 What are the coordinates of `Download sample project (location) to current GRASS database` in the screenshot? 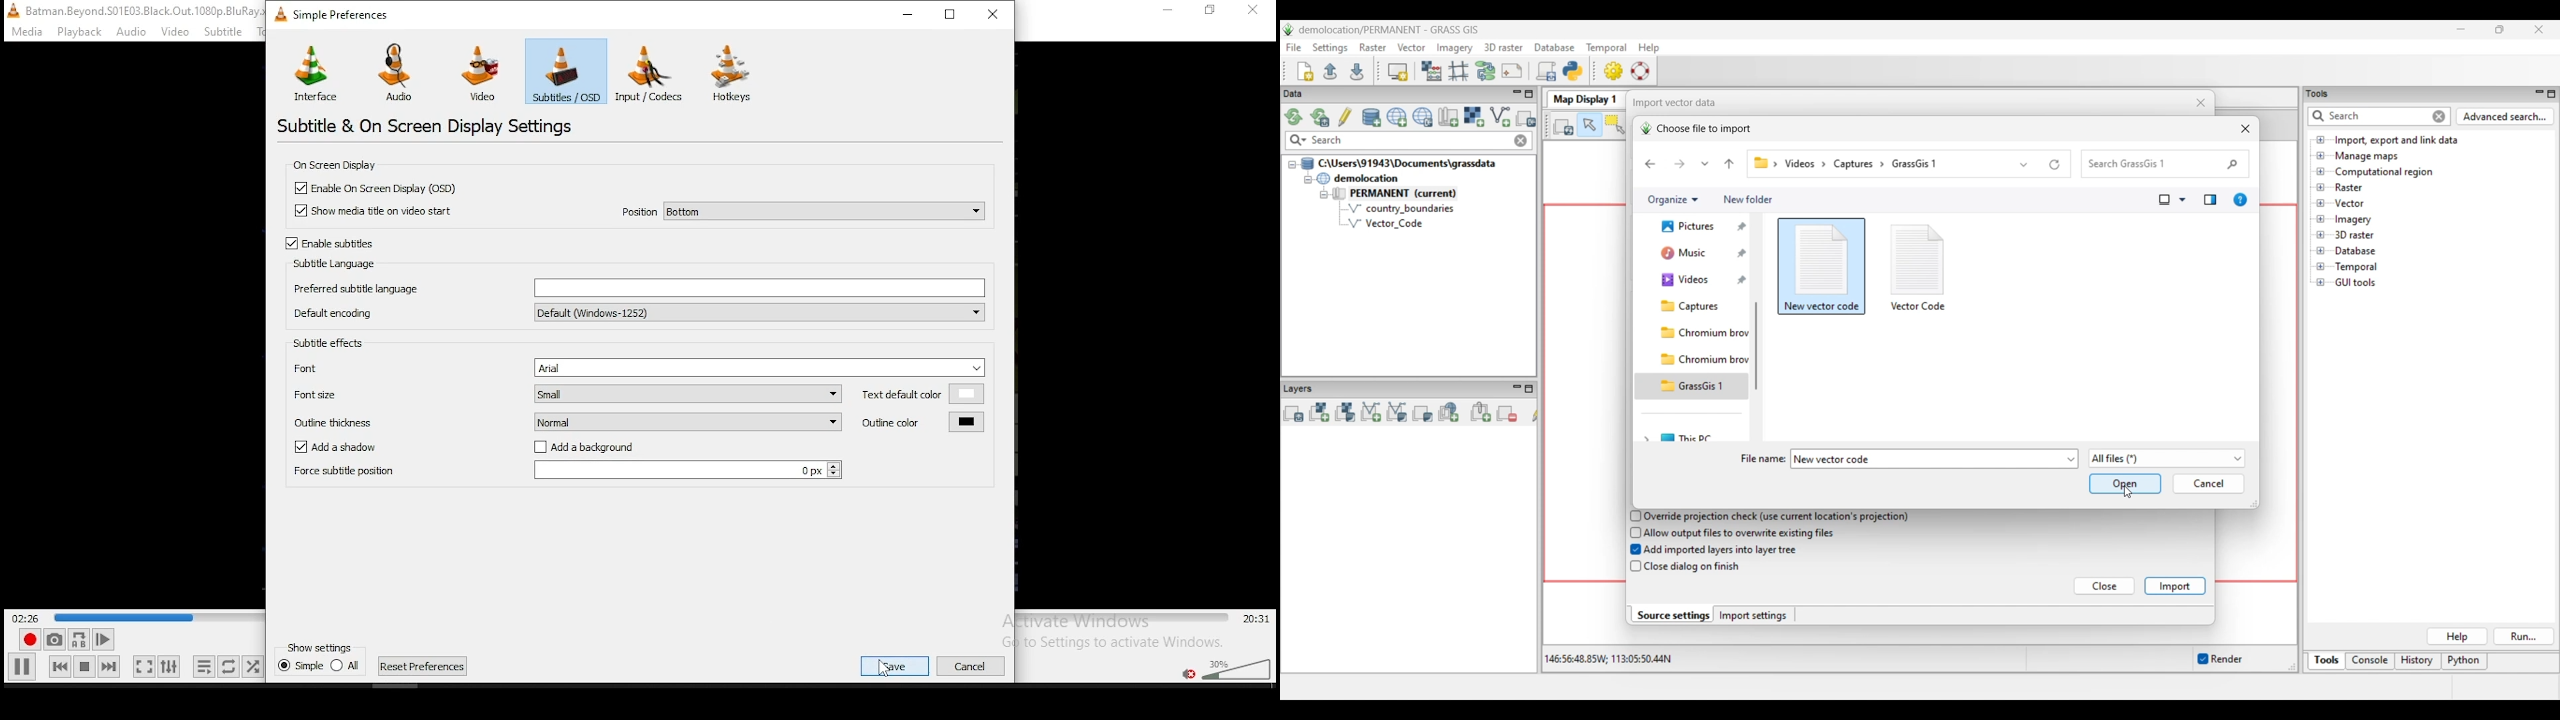 It's located at (1423, 117).